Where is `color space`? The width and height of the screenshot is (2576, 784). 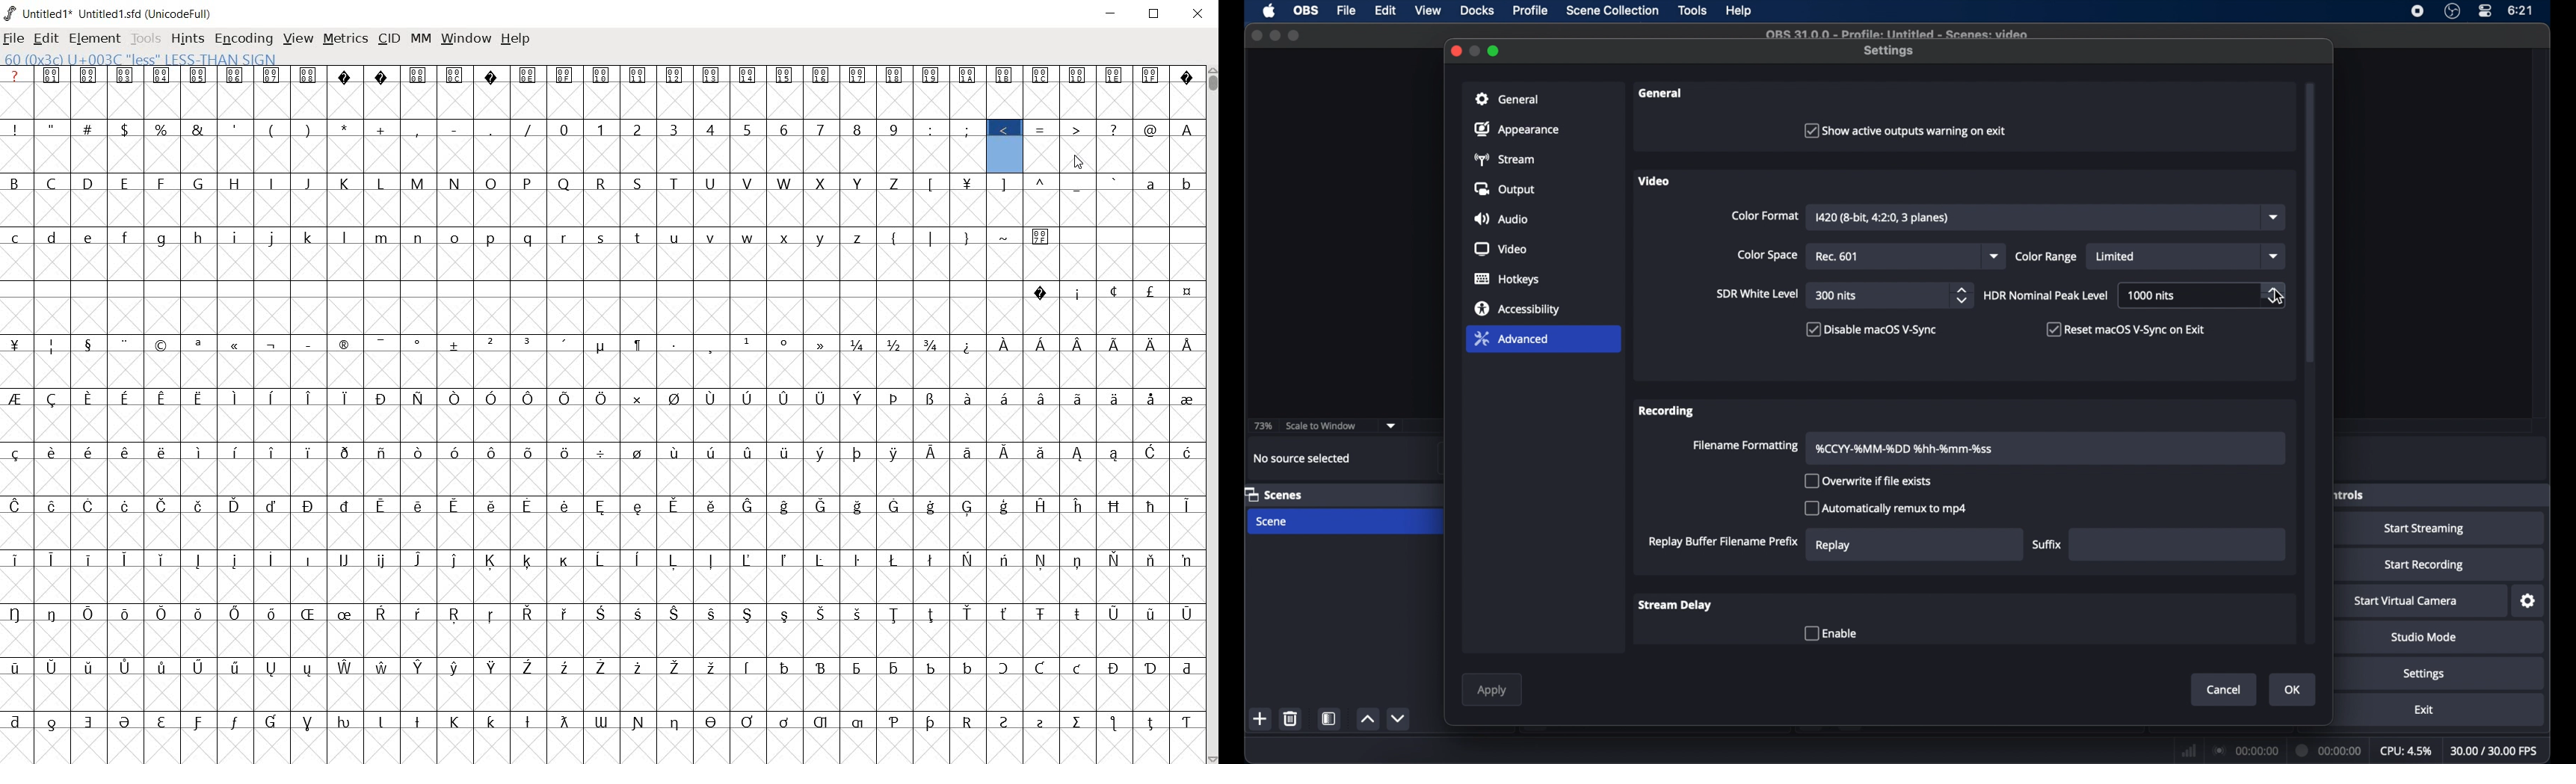
color space is located at coordinates (1767, 255).